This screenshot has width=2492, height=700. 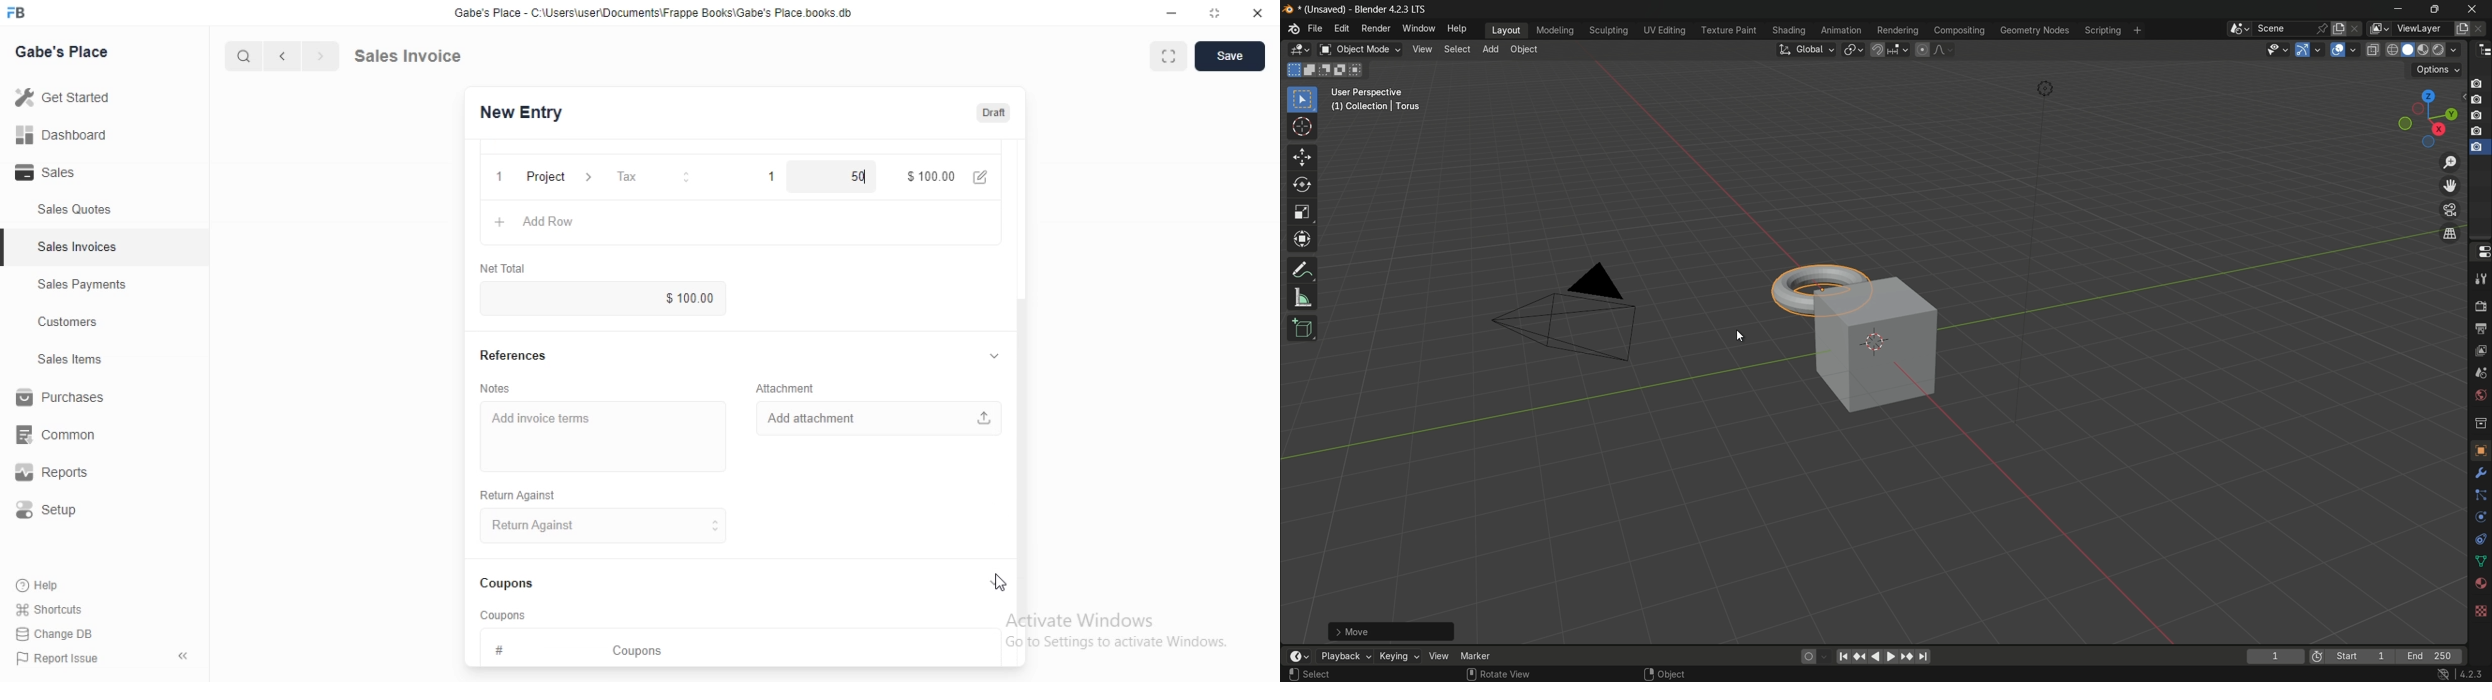 What do you see at coordinates (2378, 28) in the screenshot?
I see `view layer` at bounding box center [2378, 28].